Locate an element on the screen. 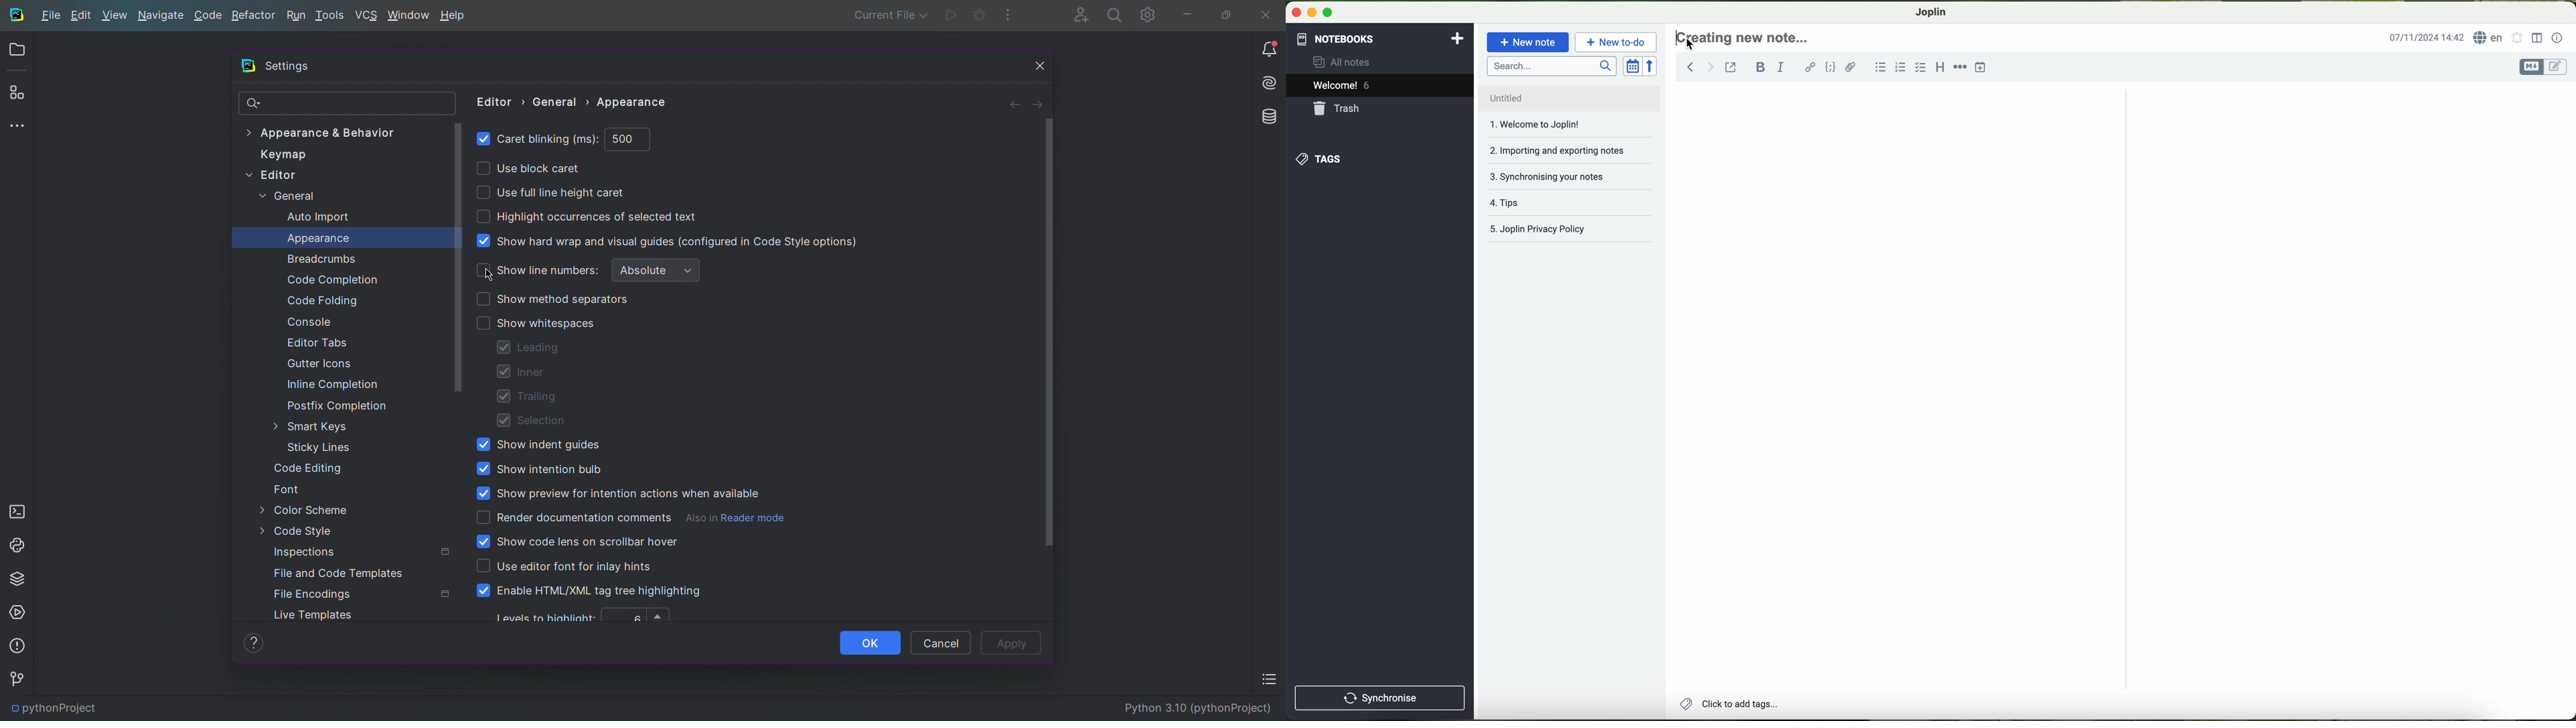 The image size is (2576, 728). Debug is located at coordinates (978, 17).